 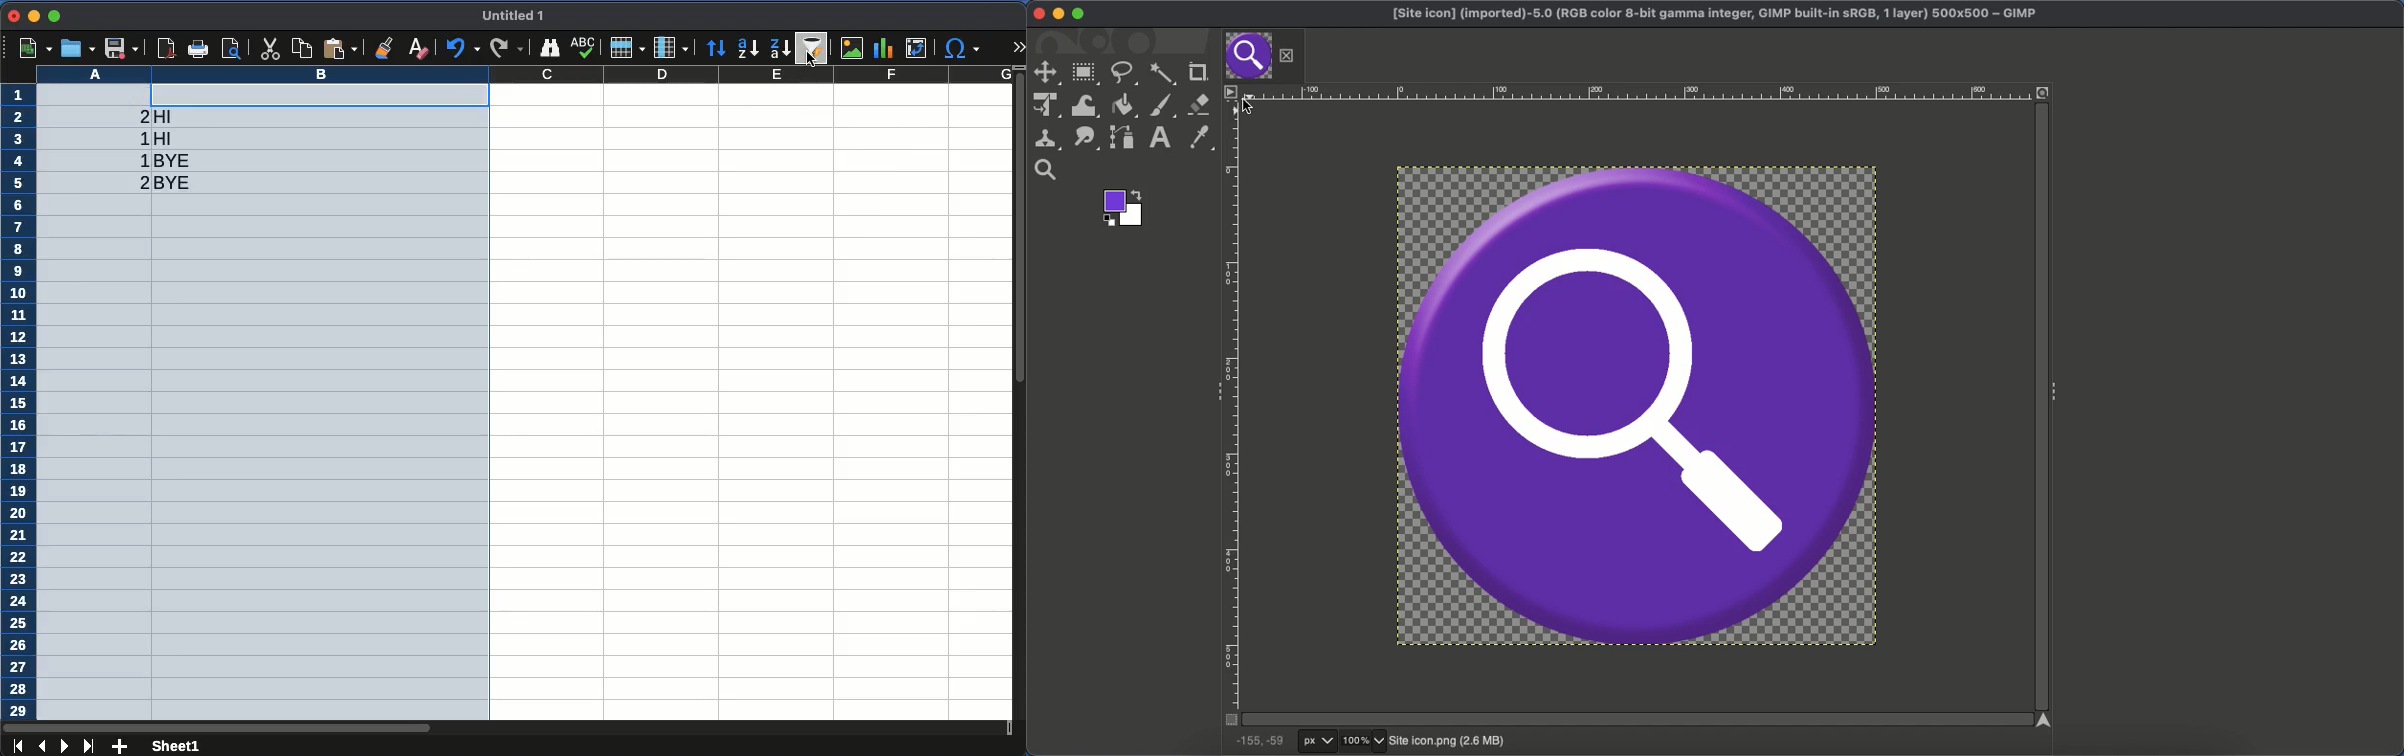 What do you see at coordinates (1020, 394) in the screenshot?
I see `scroll` at bounding box center [1020, 394].